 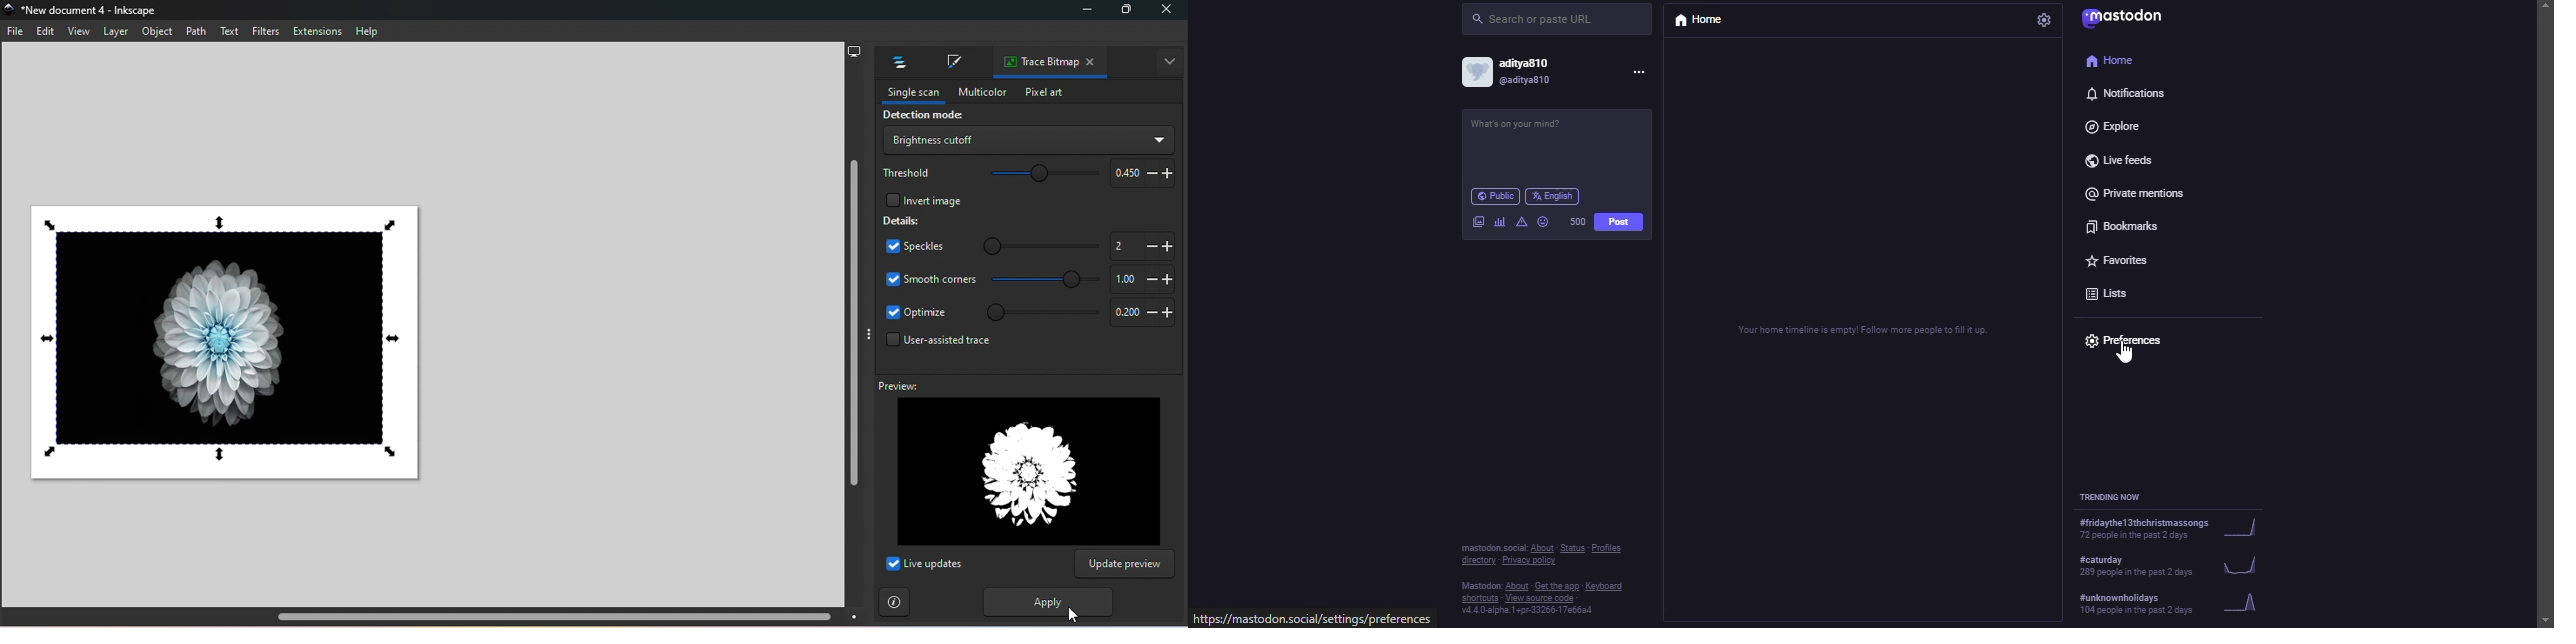 I want to click on Vertical scroll bar, so click(x=852, y=335).